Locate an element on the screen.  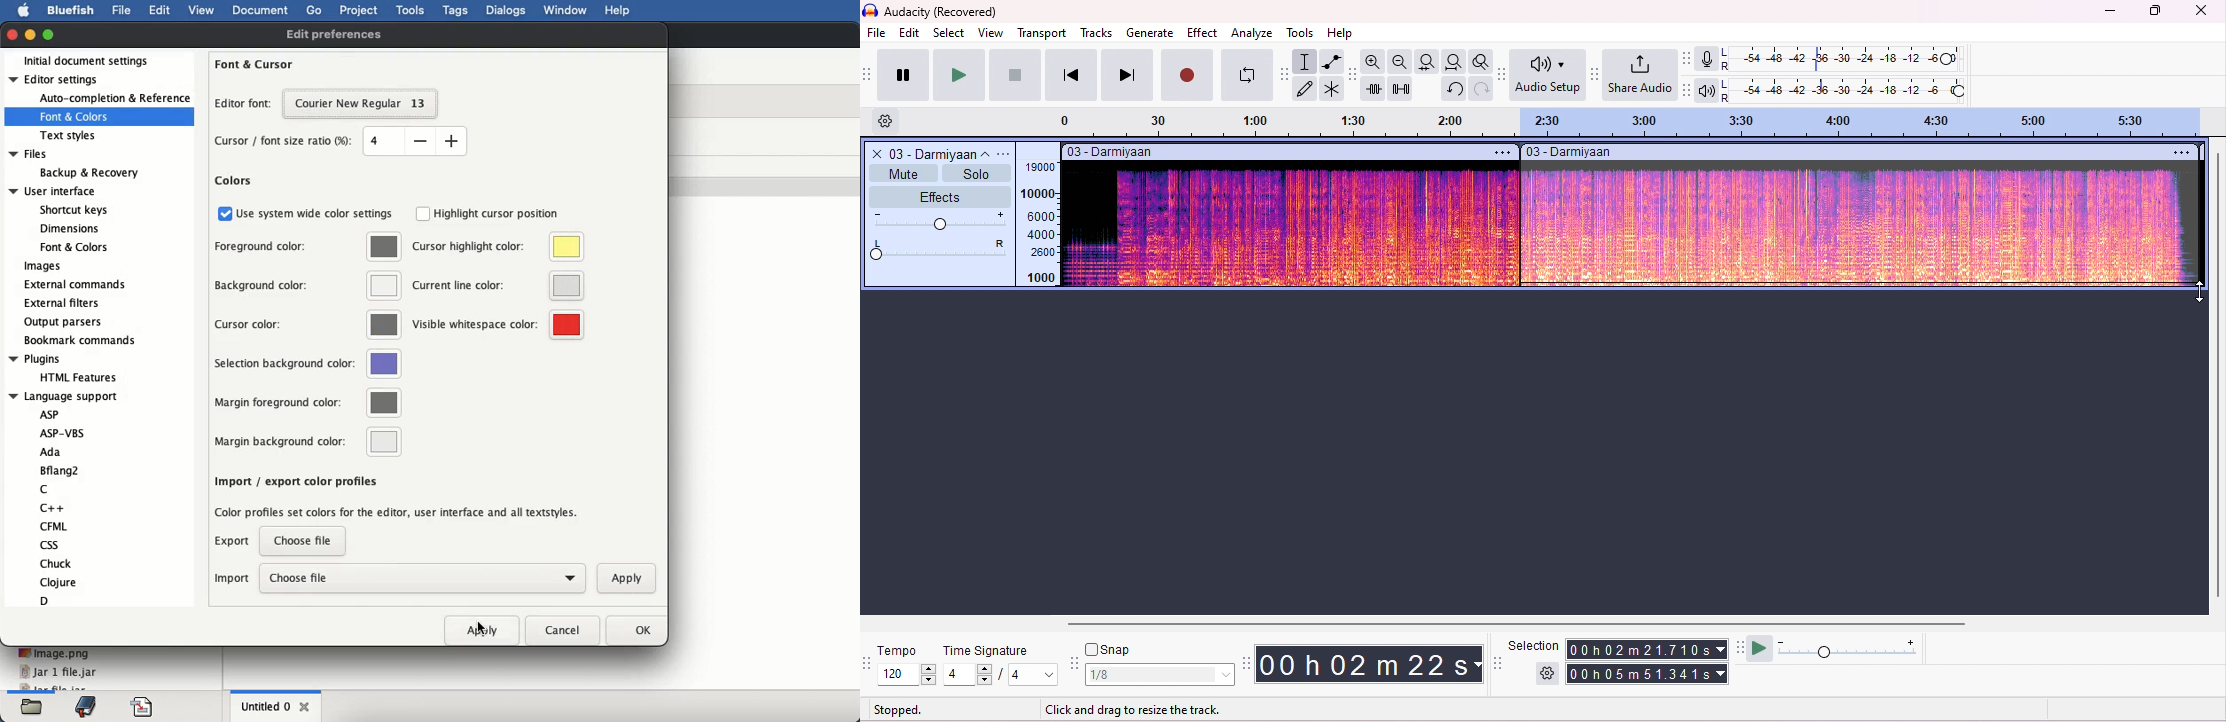
file is located at coordinates (878, 34).